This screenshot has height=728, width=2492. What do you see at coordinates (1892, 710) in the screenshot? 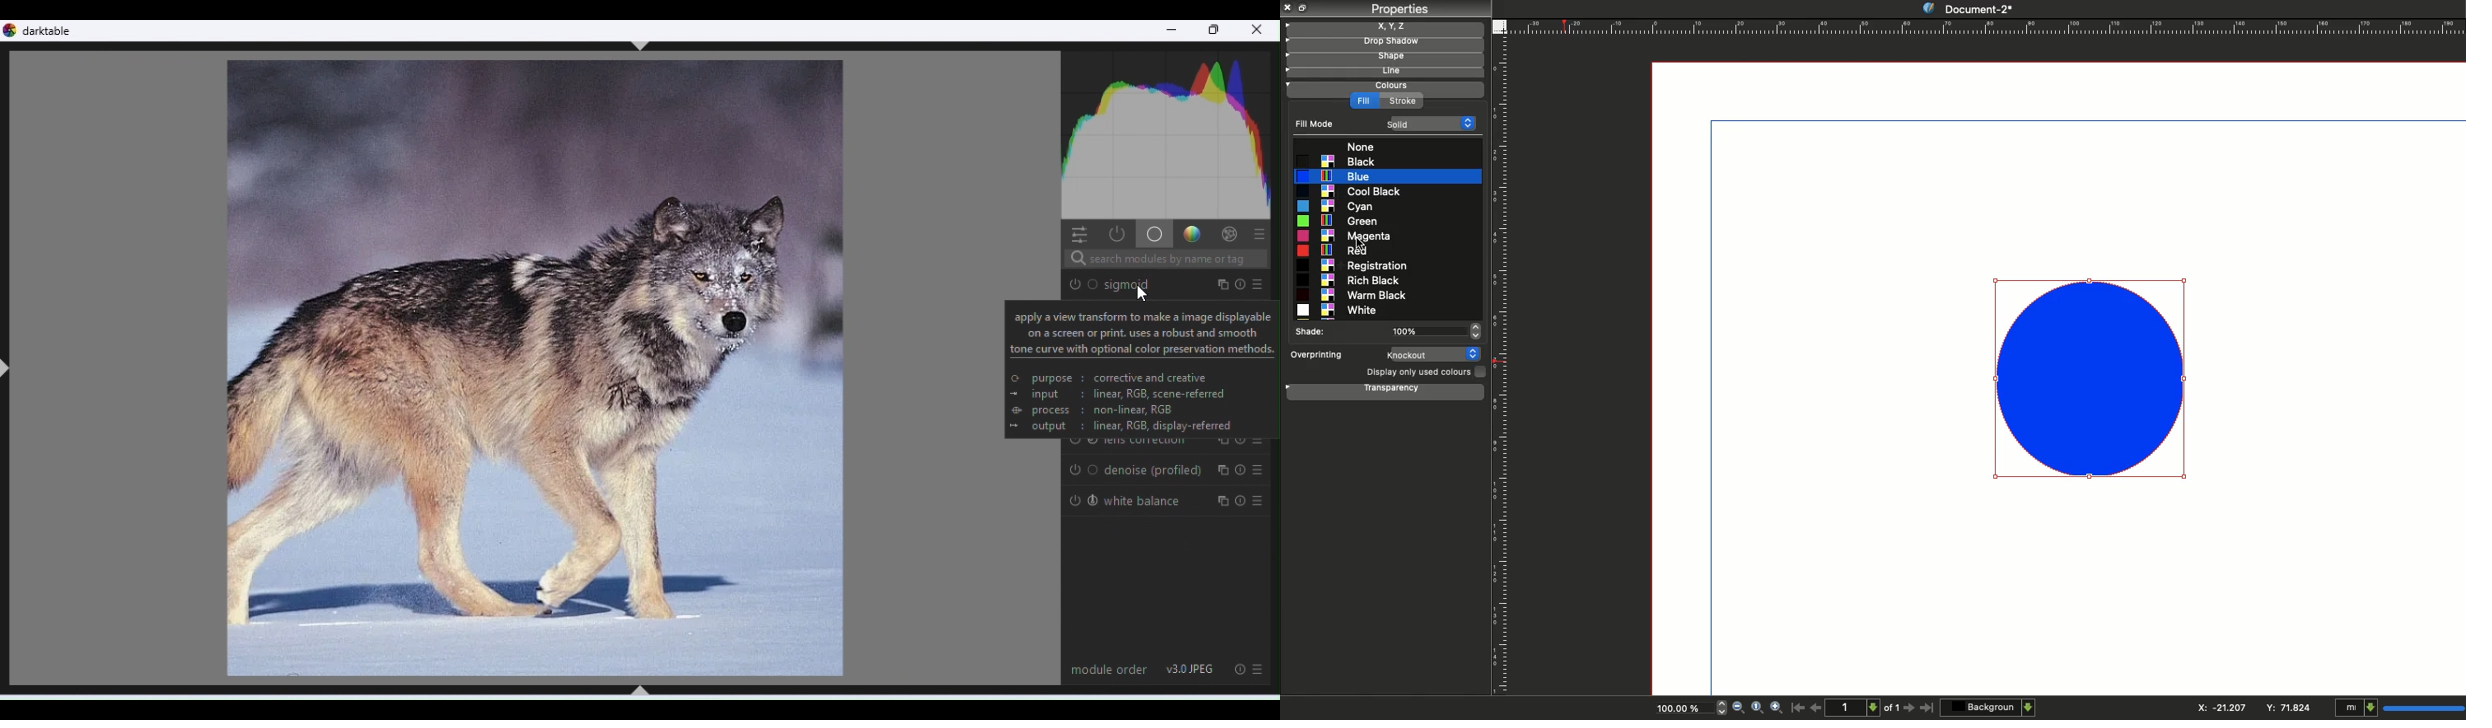
I see `of 1` at bounding box center [1892, 710].